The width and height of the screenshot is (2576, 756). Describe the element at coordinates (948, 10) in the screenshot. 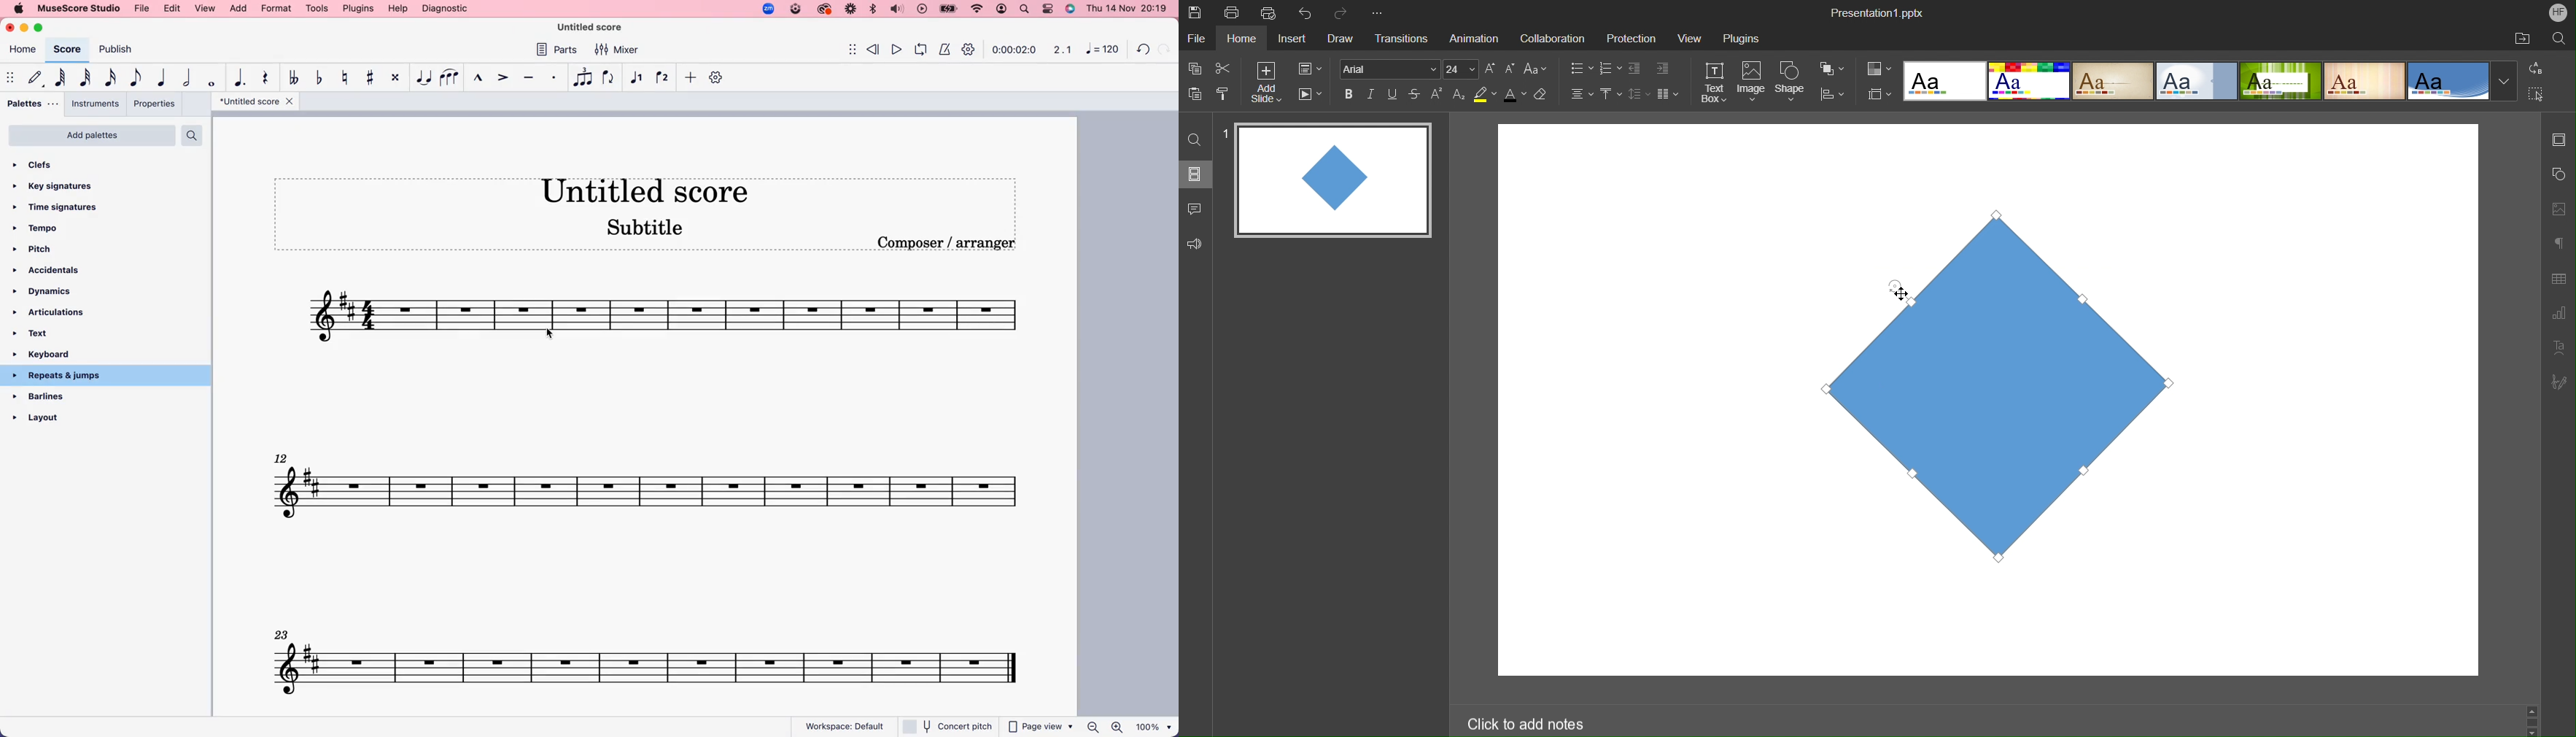

I see `battery` at that location.